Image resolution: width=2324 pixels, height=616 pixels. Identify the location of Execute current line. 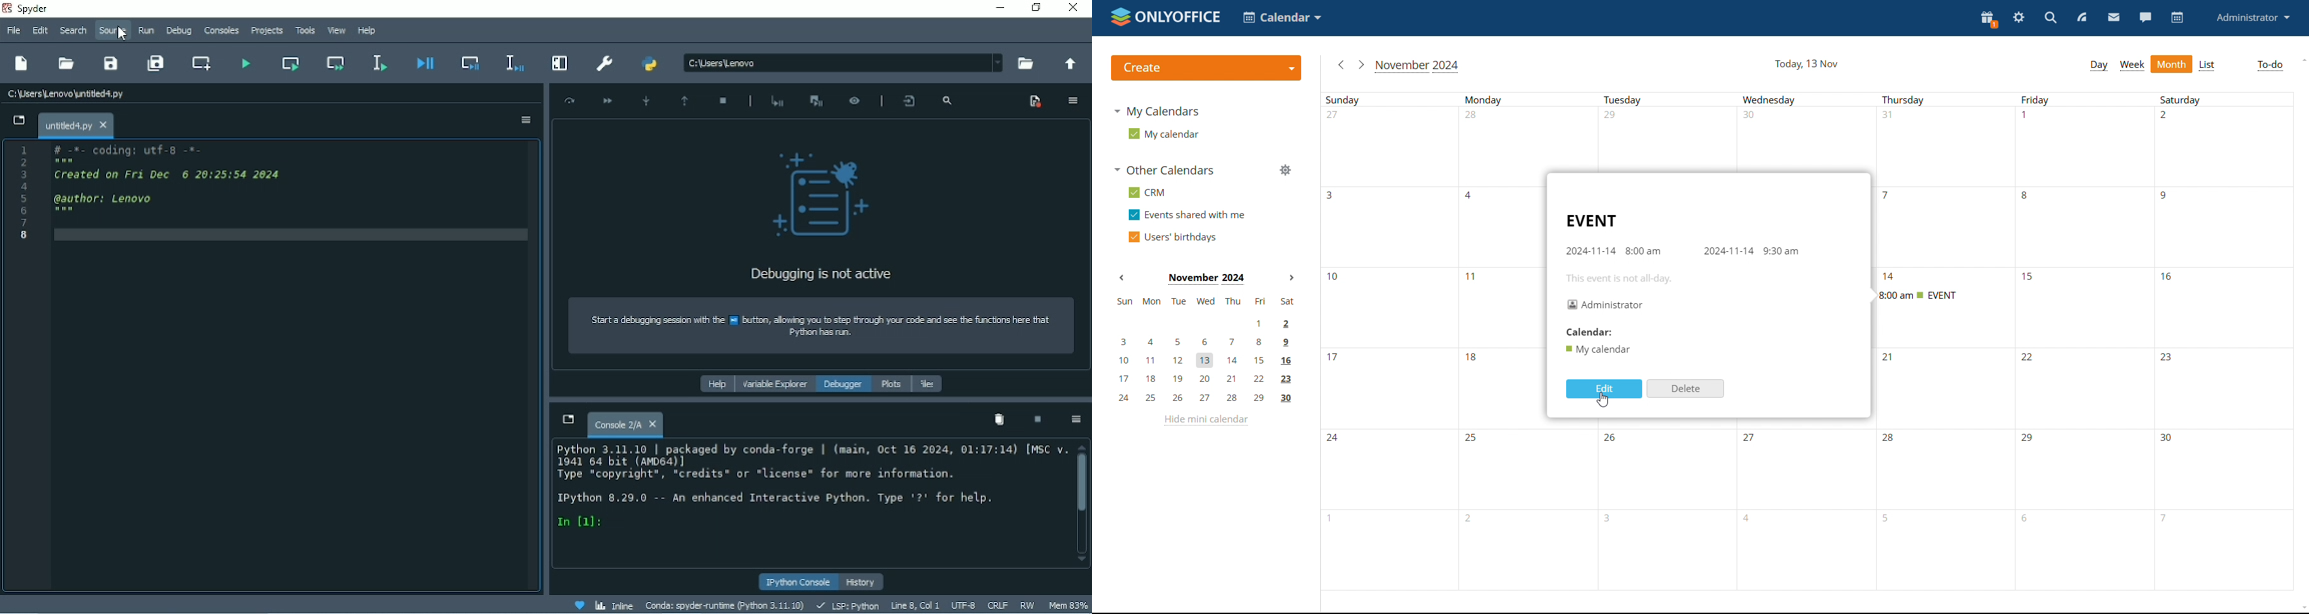
(570, 100).